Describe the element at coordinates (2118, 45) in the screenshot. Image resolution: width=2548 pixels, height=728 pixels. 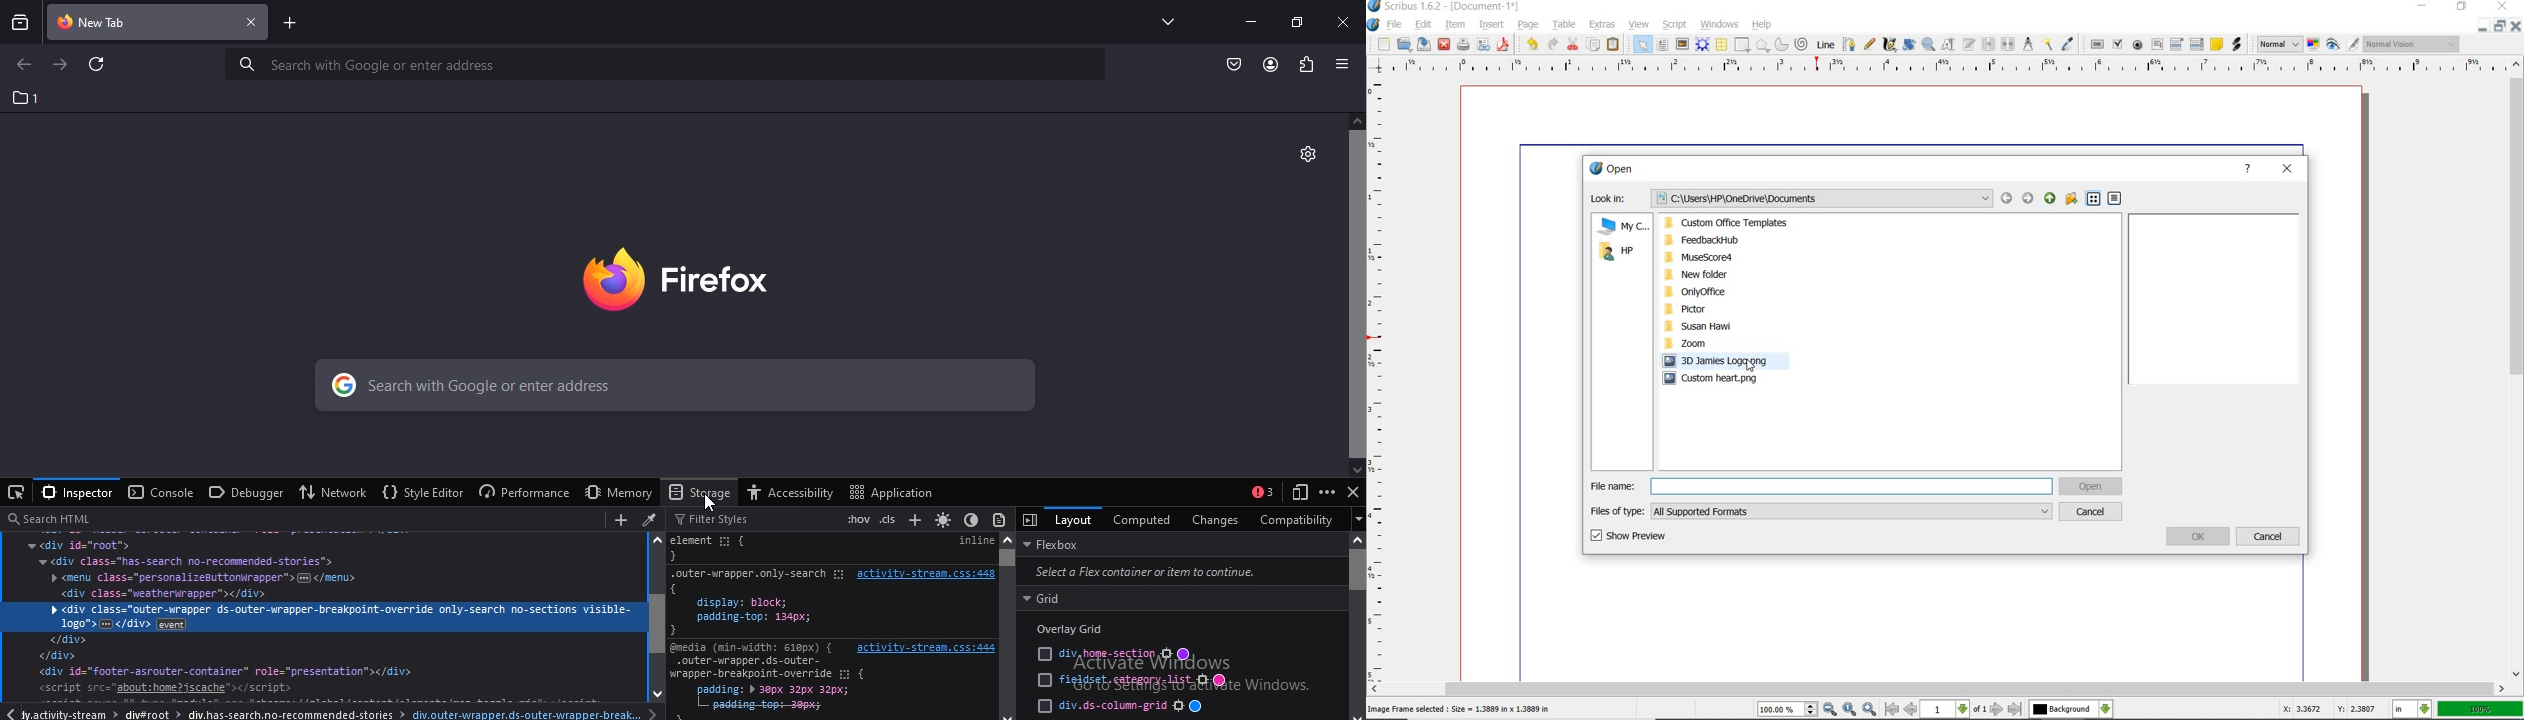
I see `pdf check box` at that location.